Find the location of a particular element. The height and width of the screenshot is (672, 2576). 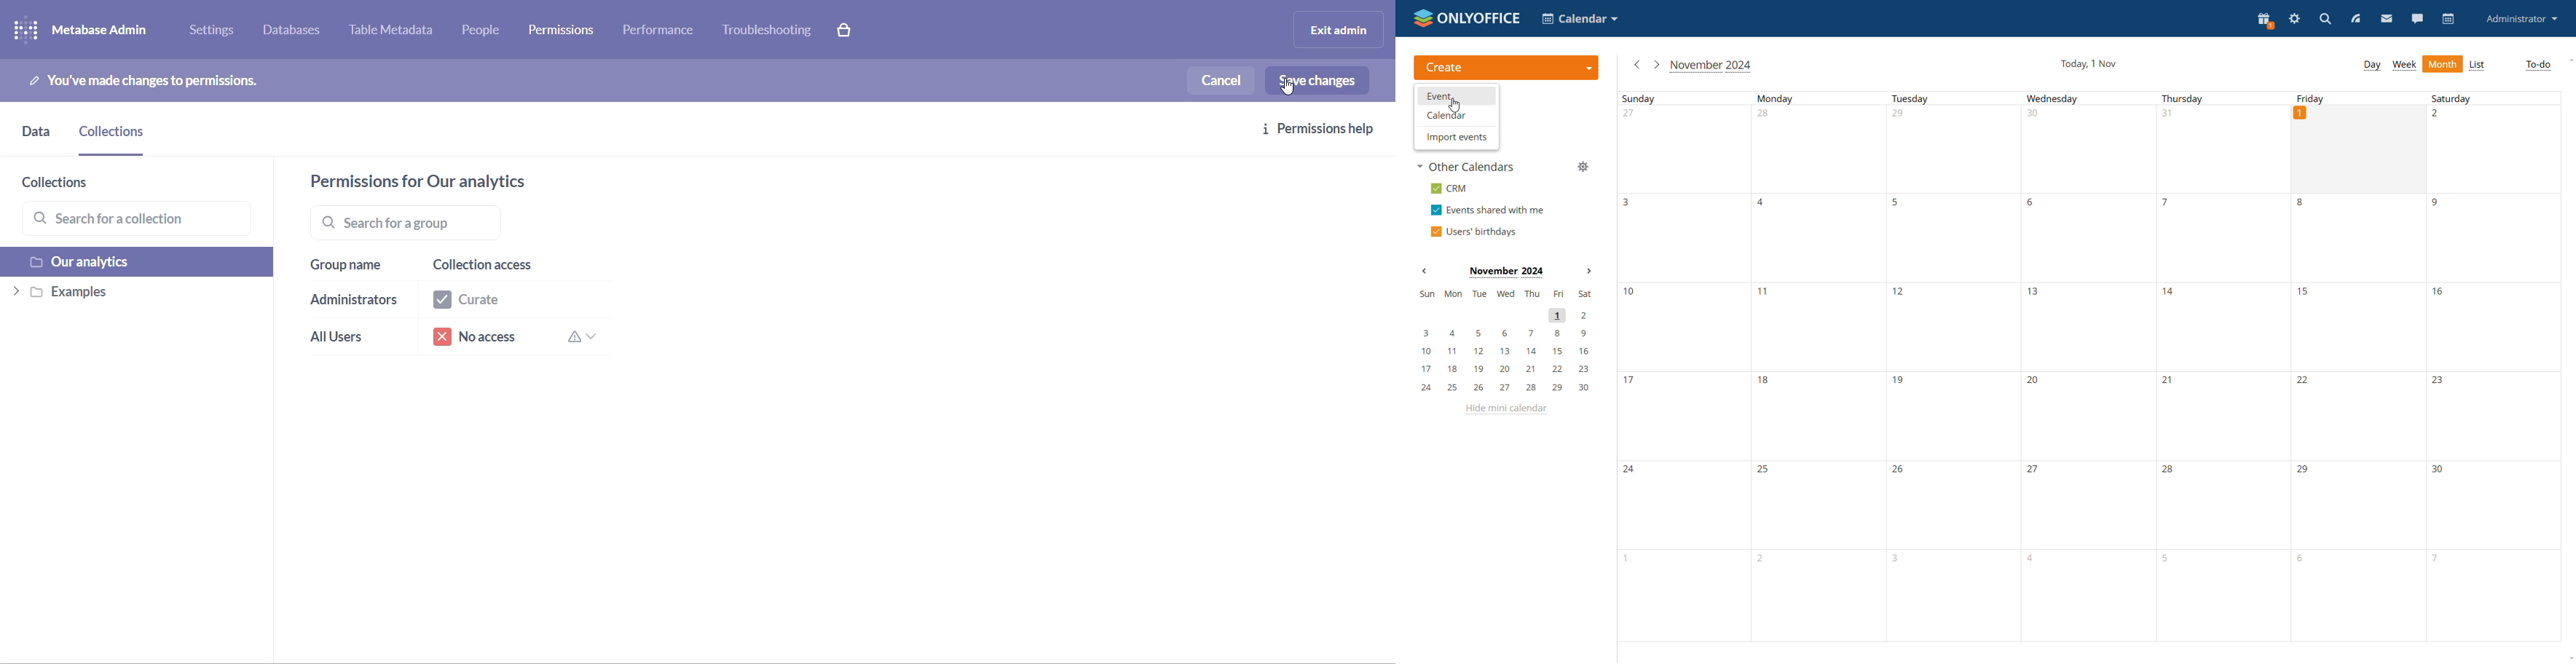

Wednesday is located at coordinates (2085, 368).